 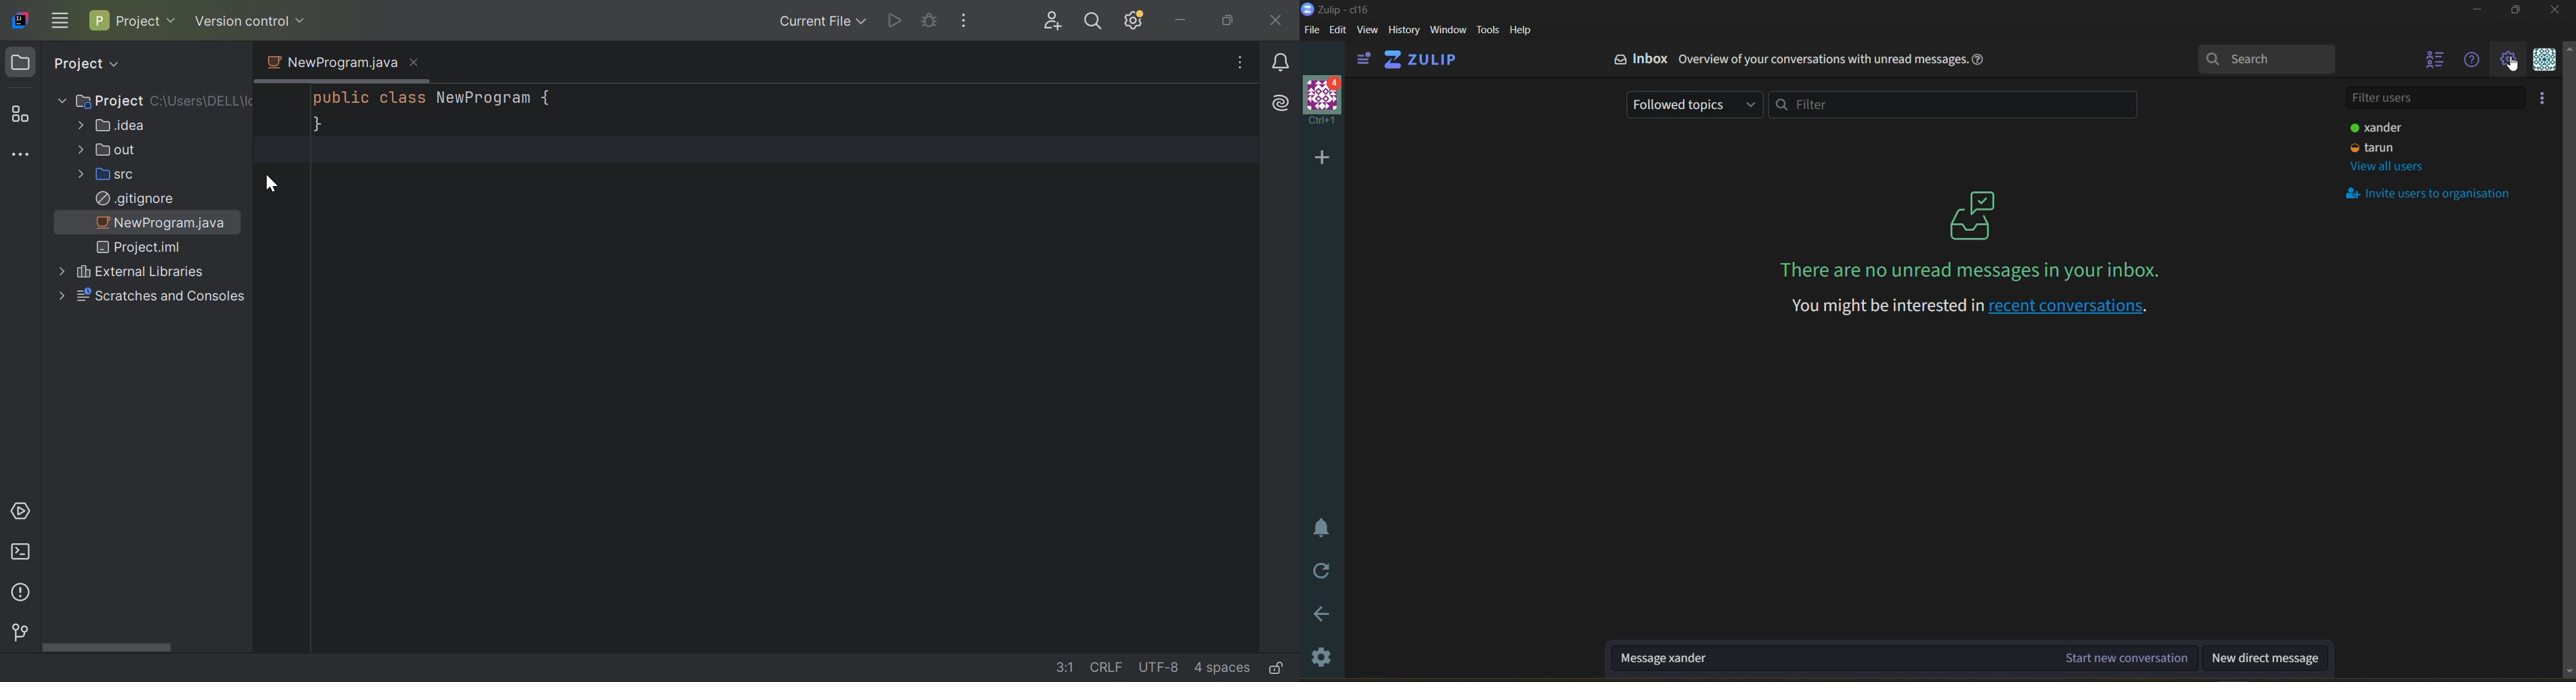 What do you see at coordinates (2508, 59) in the screenshot?
I see `main menu` at bounding box center [2508, 59].